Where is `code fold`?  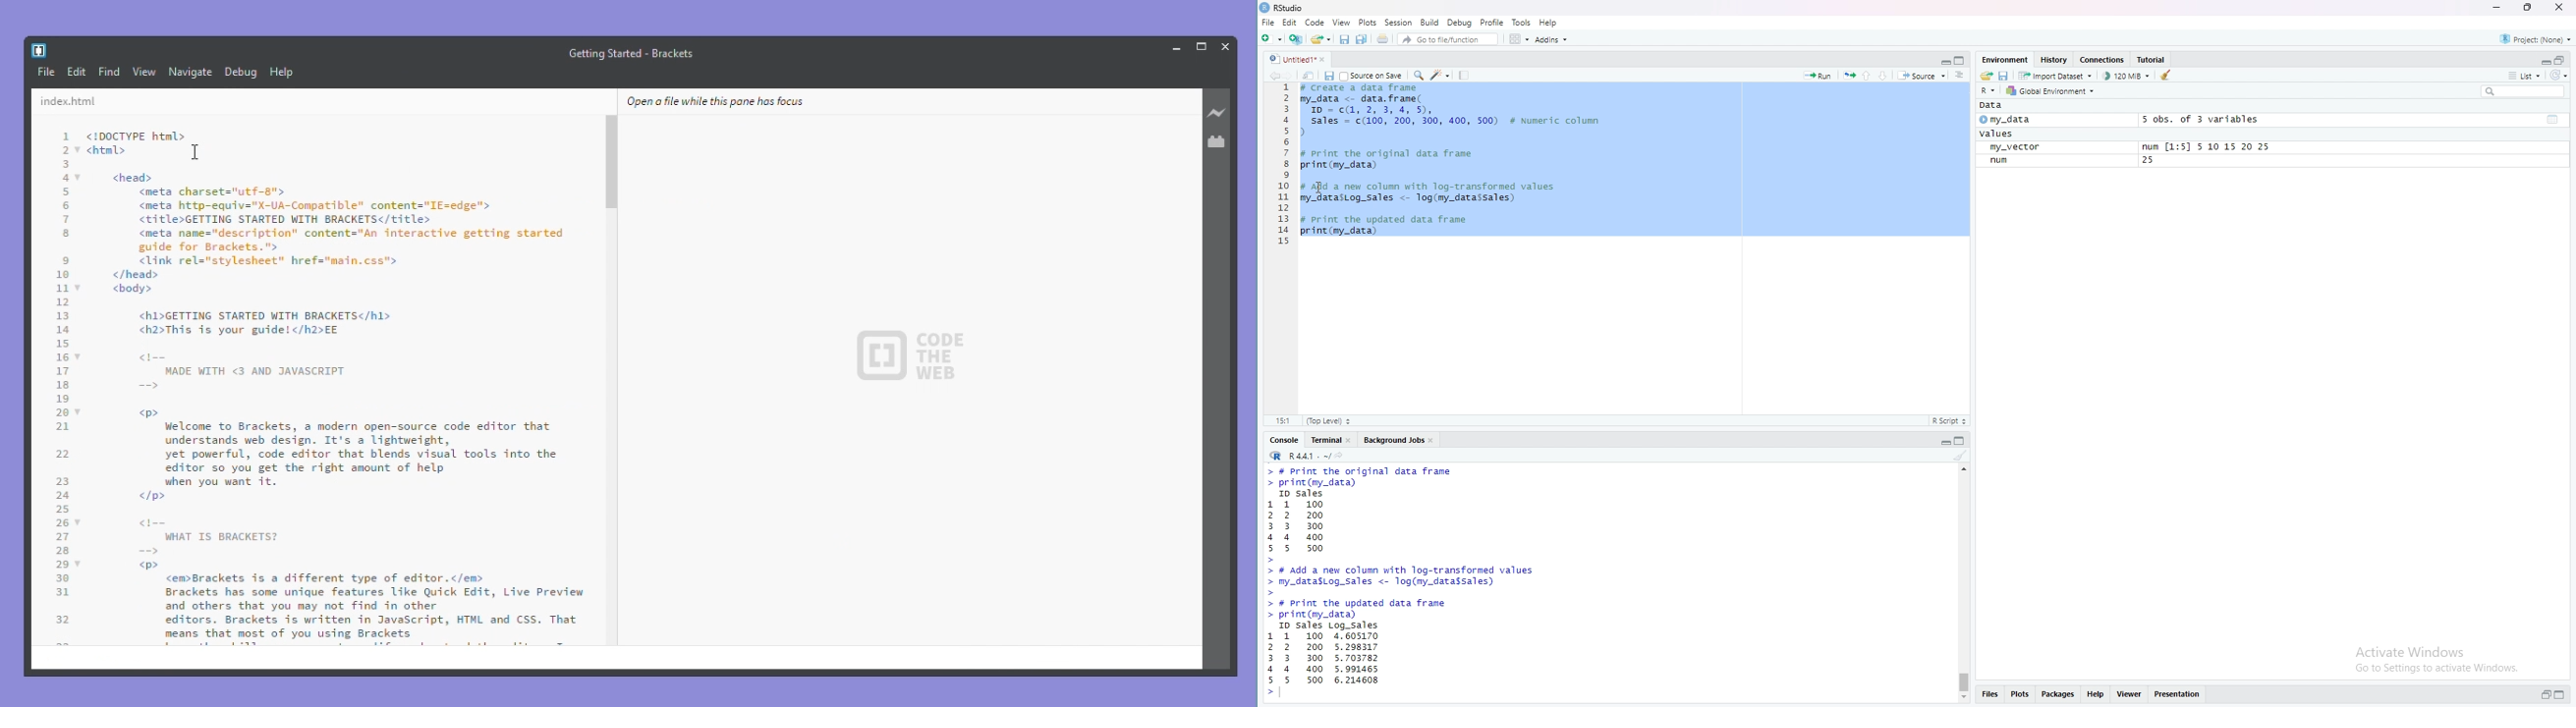
code fold is located at coordinates (80, 357).